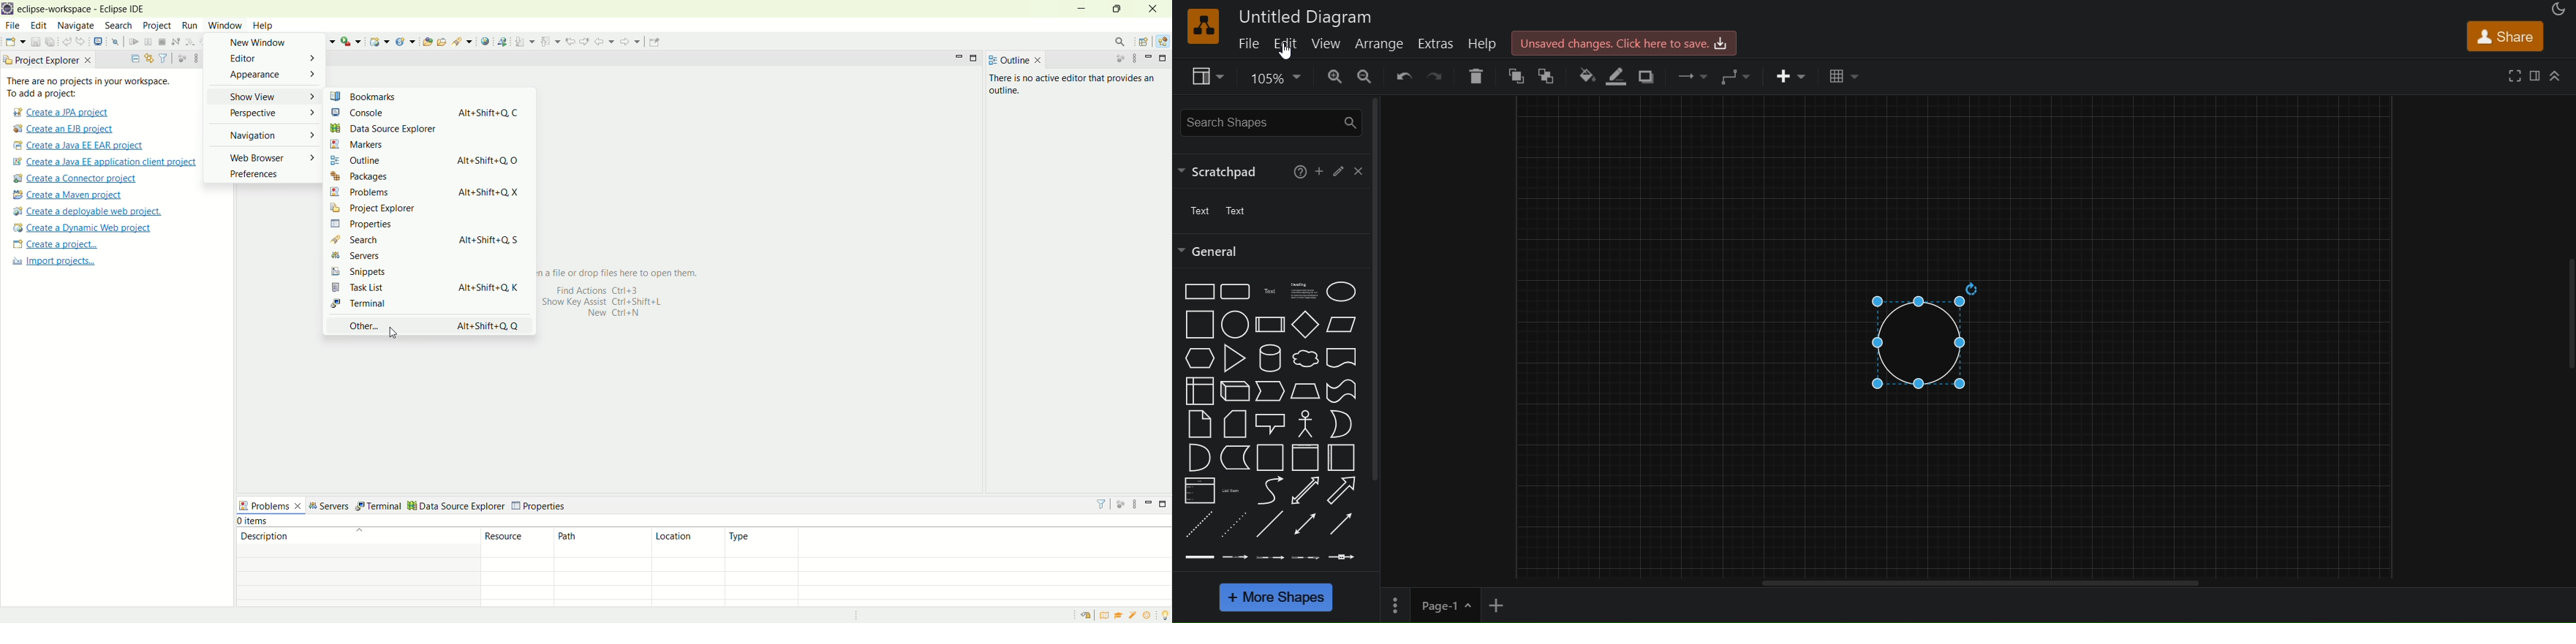 Image resolution: width=2576 pixels, height=644 pixels. What do you see at coordinates (1344, 458) in the screenshot?
I see `horizontal container` at bounding box center [1344, 458].